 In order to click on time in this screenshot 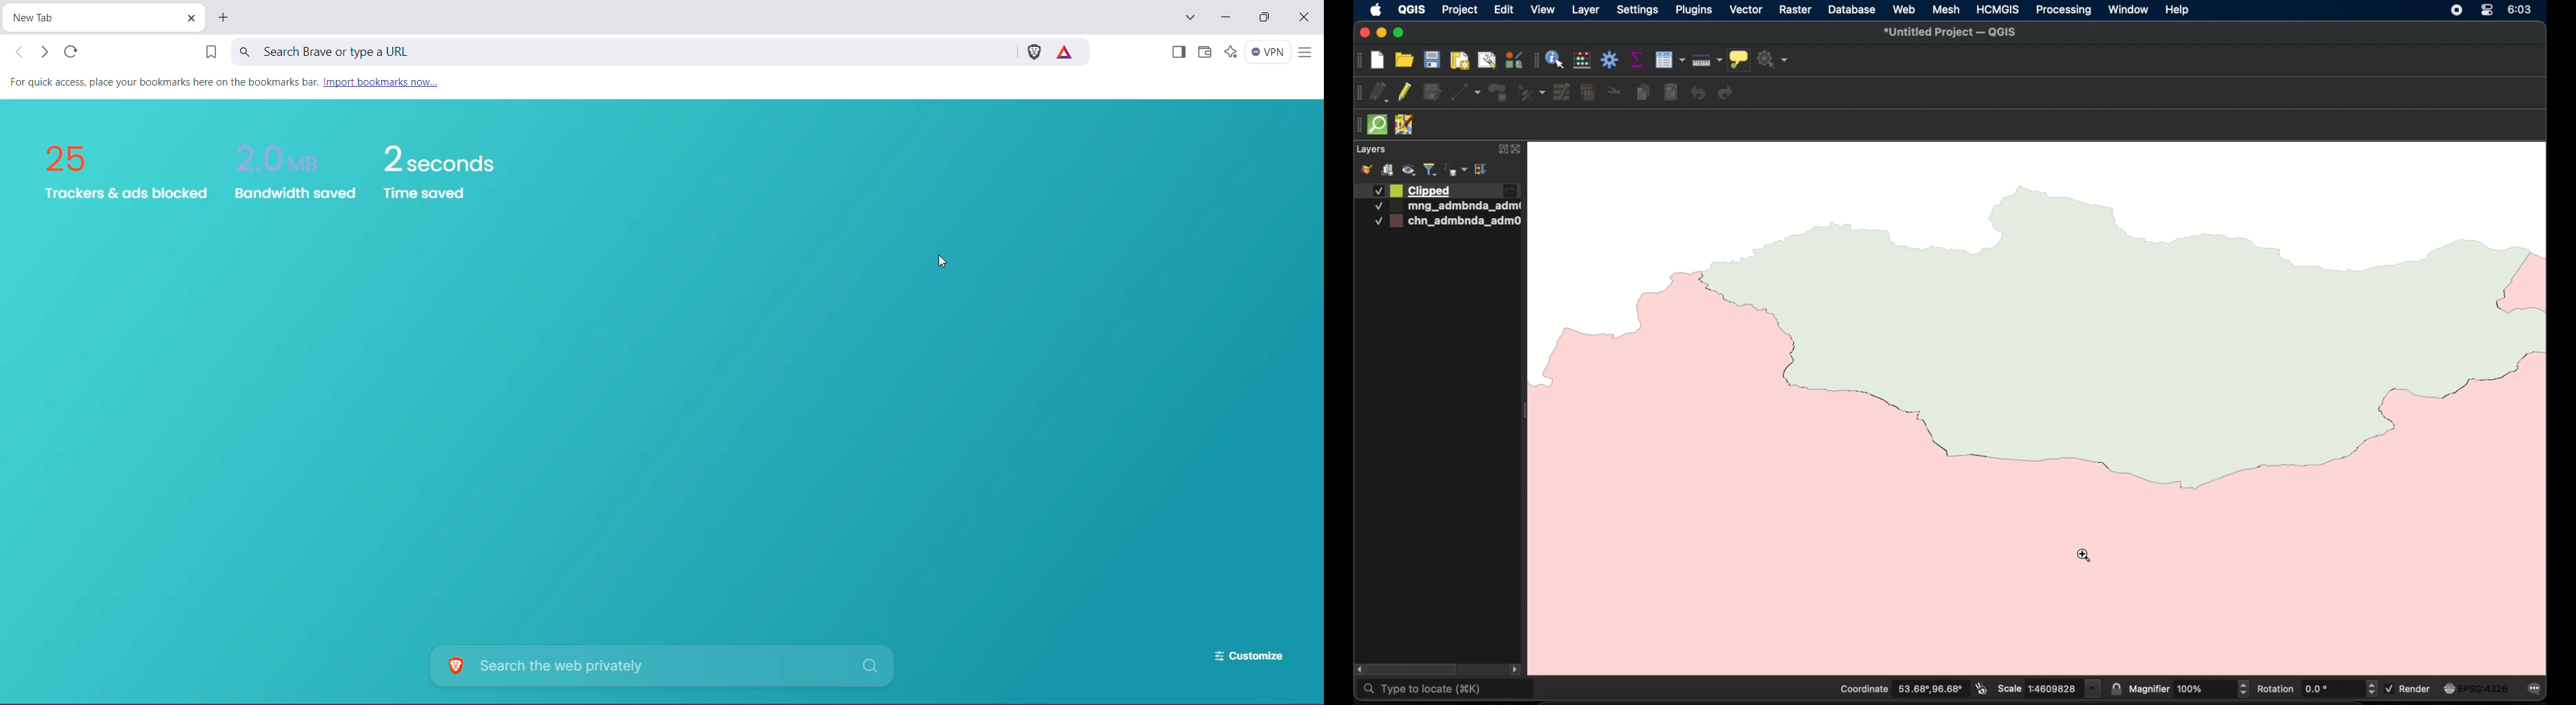, I will do `click(2522, 10)`.